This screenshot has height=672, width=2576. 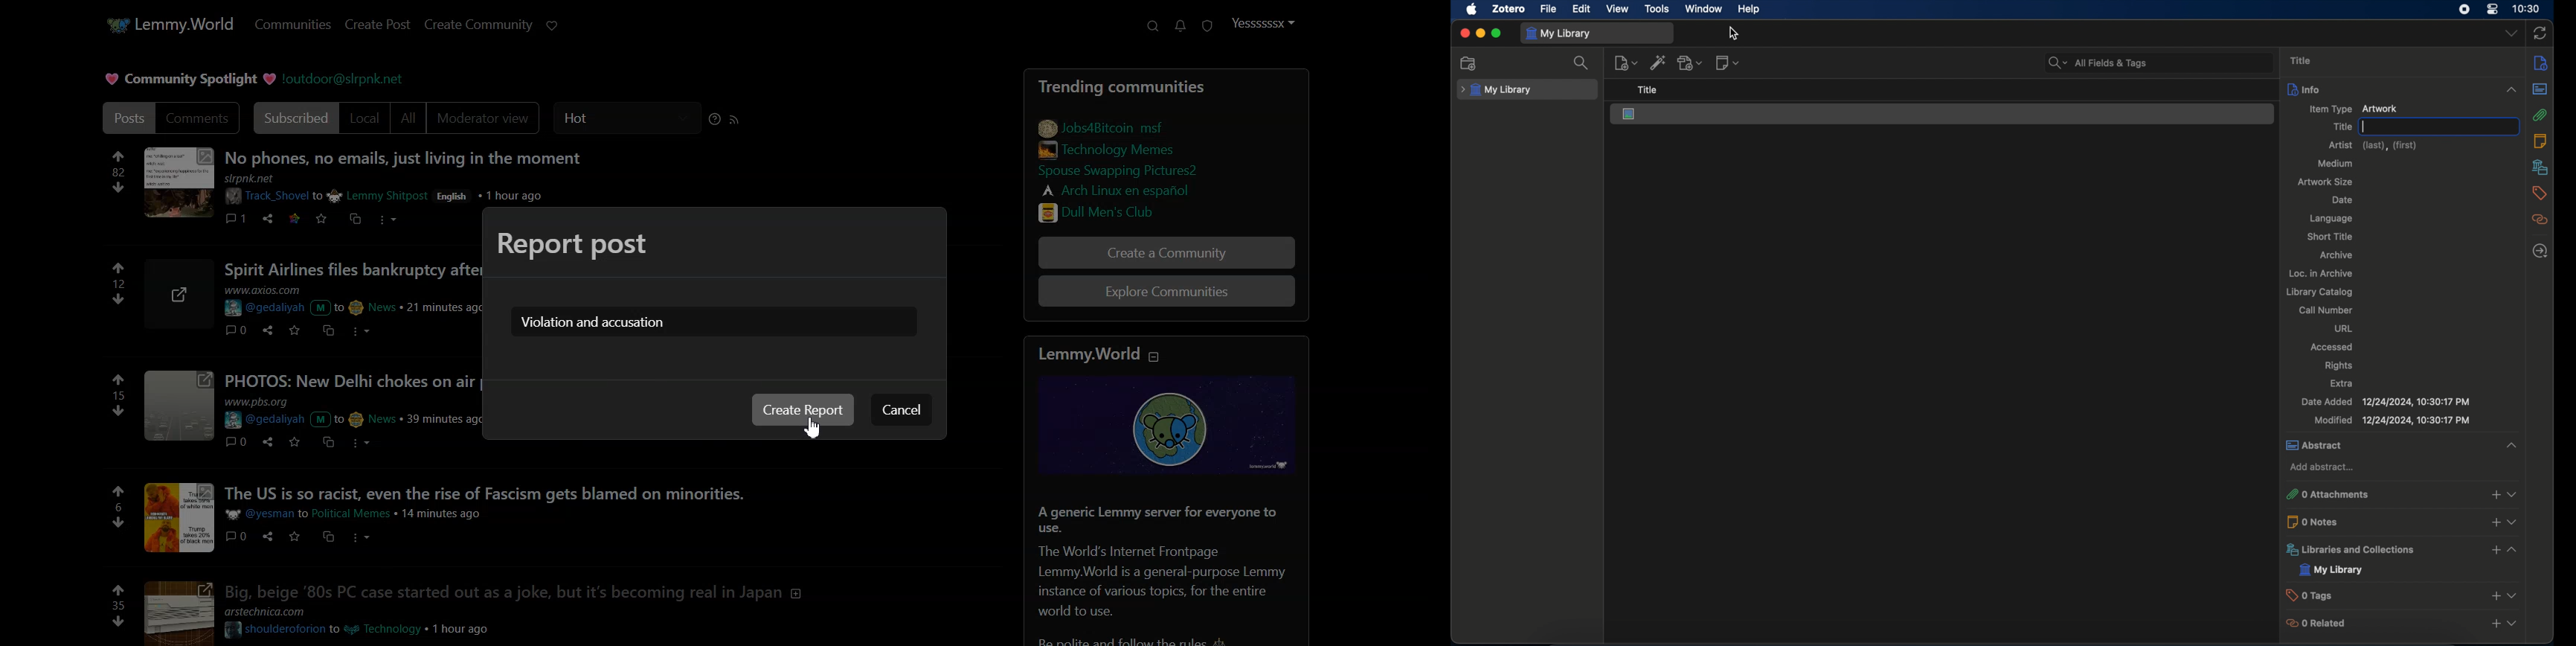 I want to click on numbers, so click(x=119, y=395).